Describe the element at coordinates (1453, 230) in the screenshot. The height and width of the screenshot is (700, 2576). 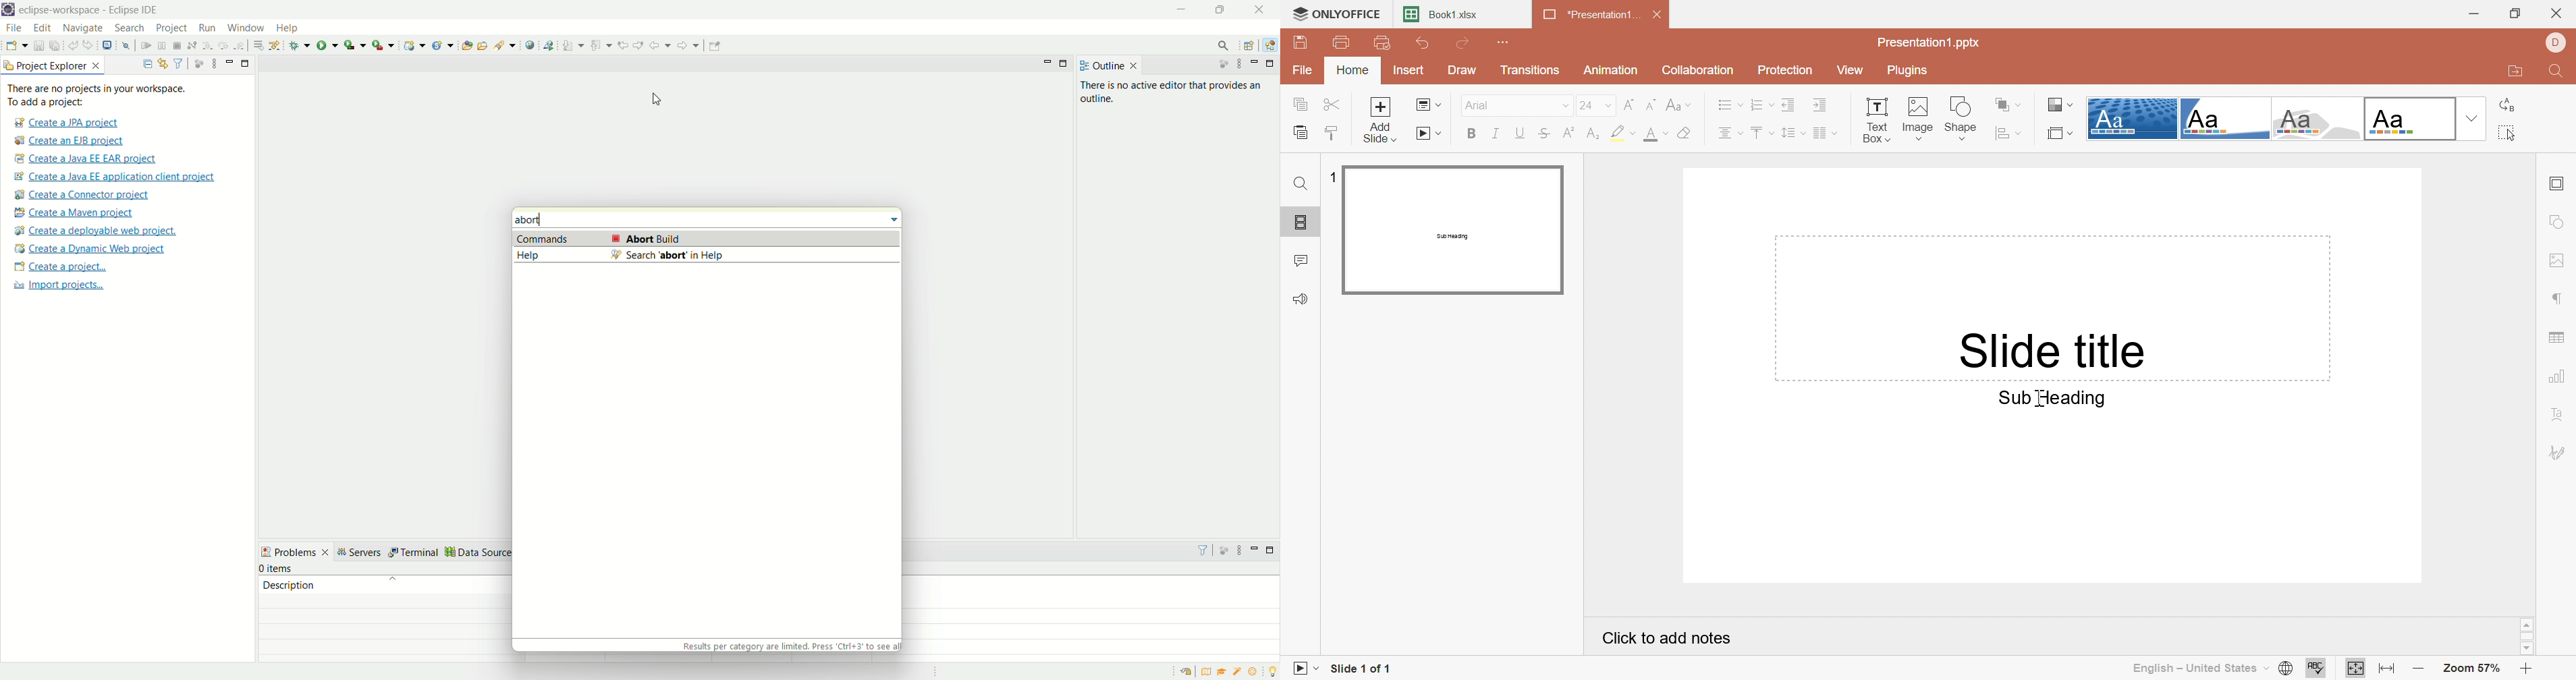
I see `Slide 1` at that location.